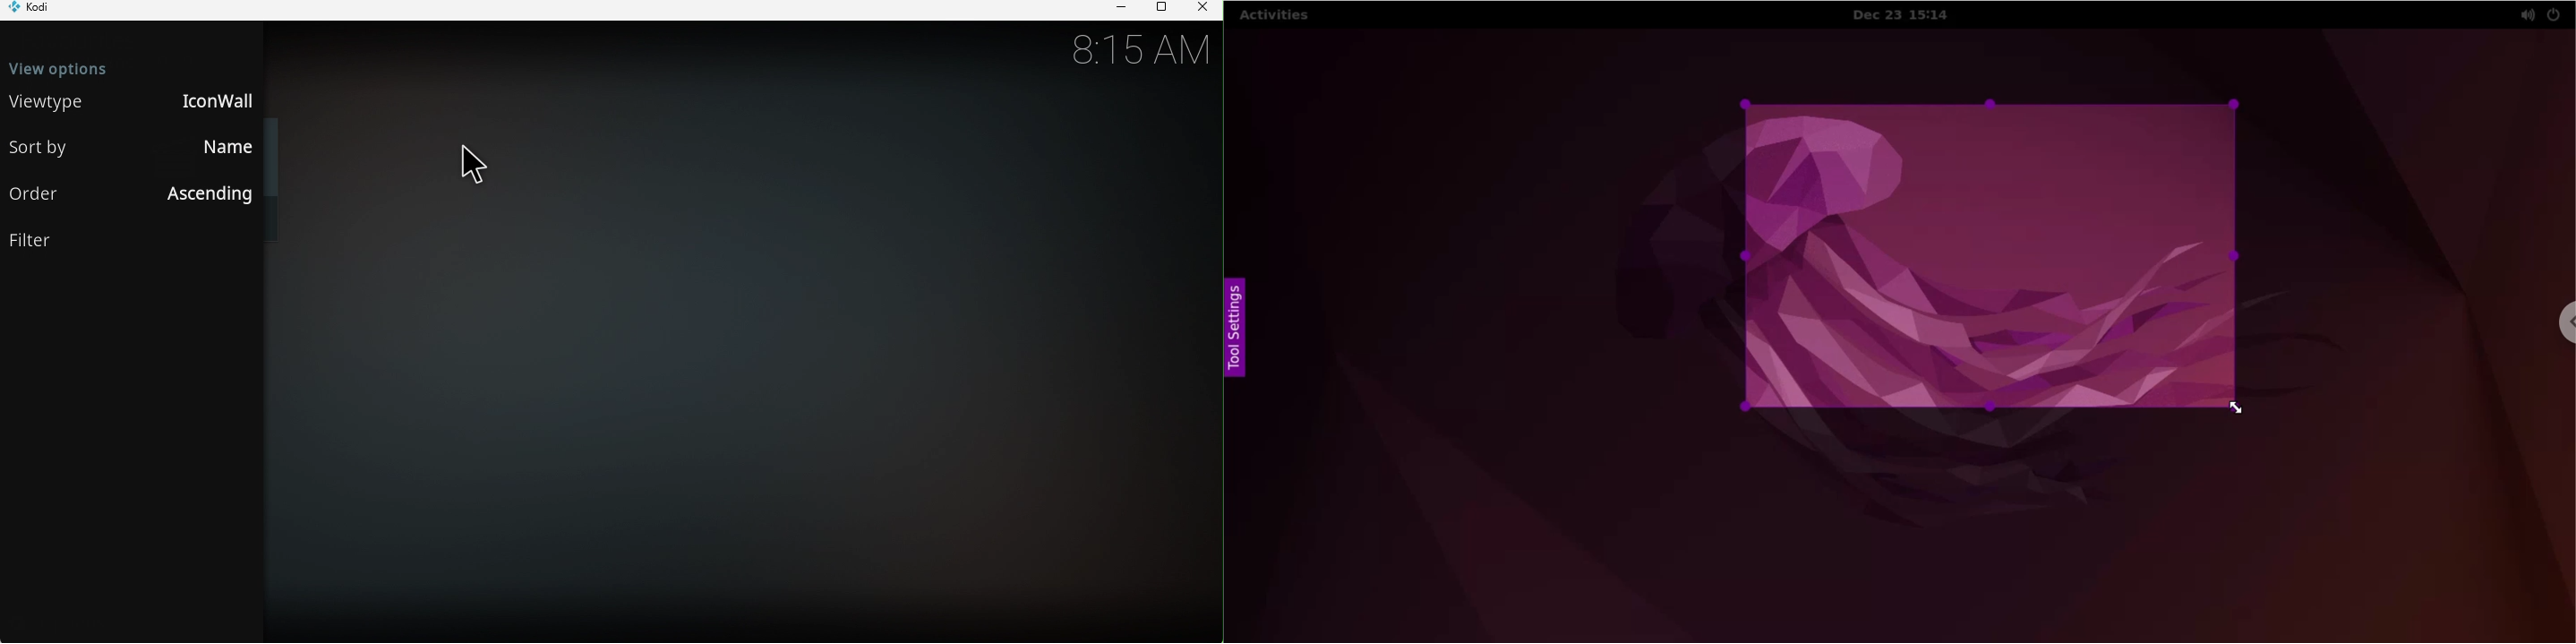 This screenshot has height=644, width=2576. Describe the element at coordinates (48, 102) in the screenshot. I see `ViewType` at that location.